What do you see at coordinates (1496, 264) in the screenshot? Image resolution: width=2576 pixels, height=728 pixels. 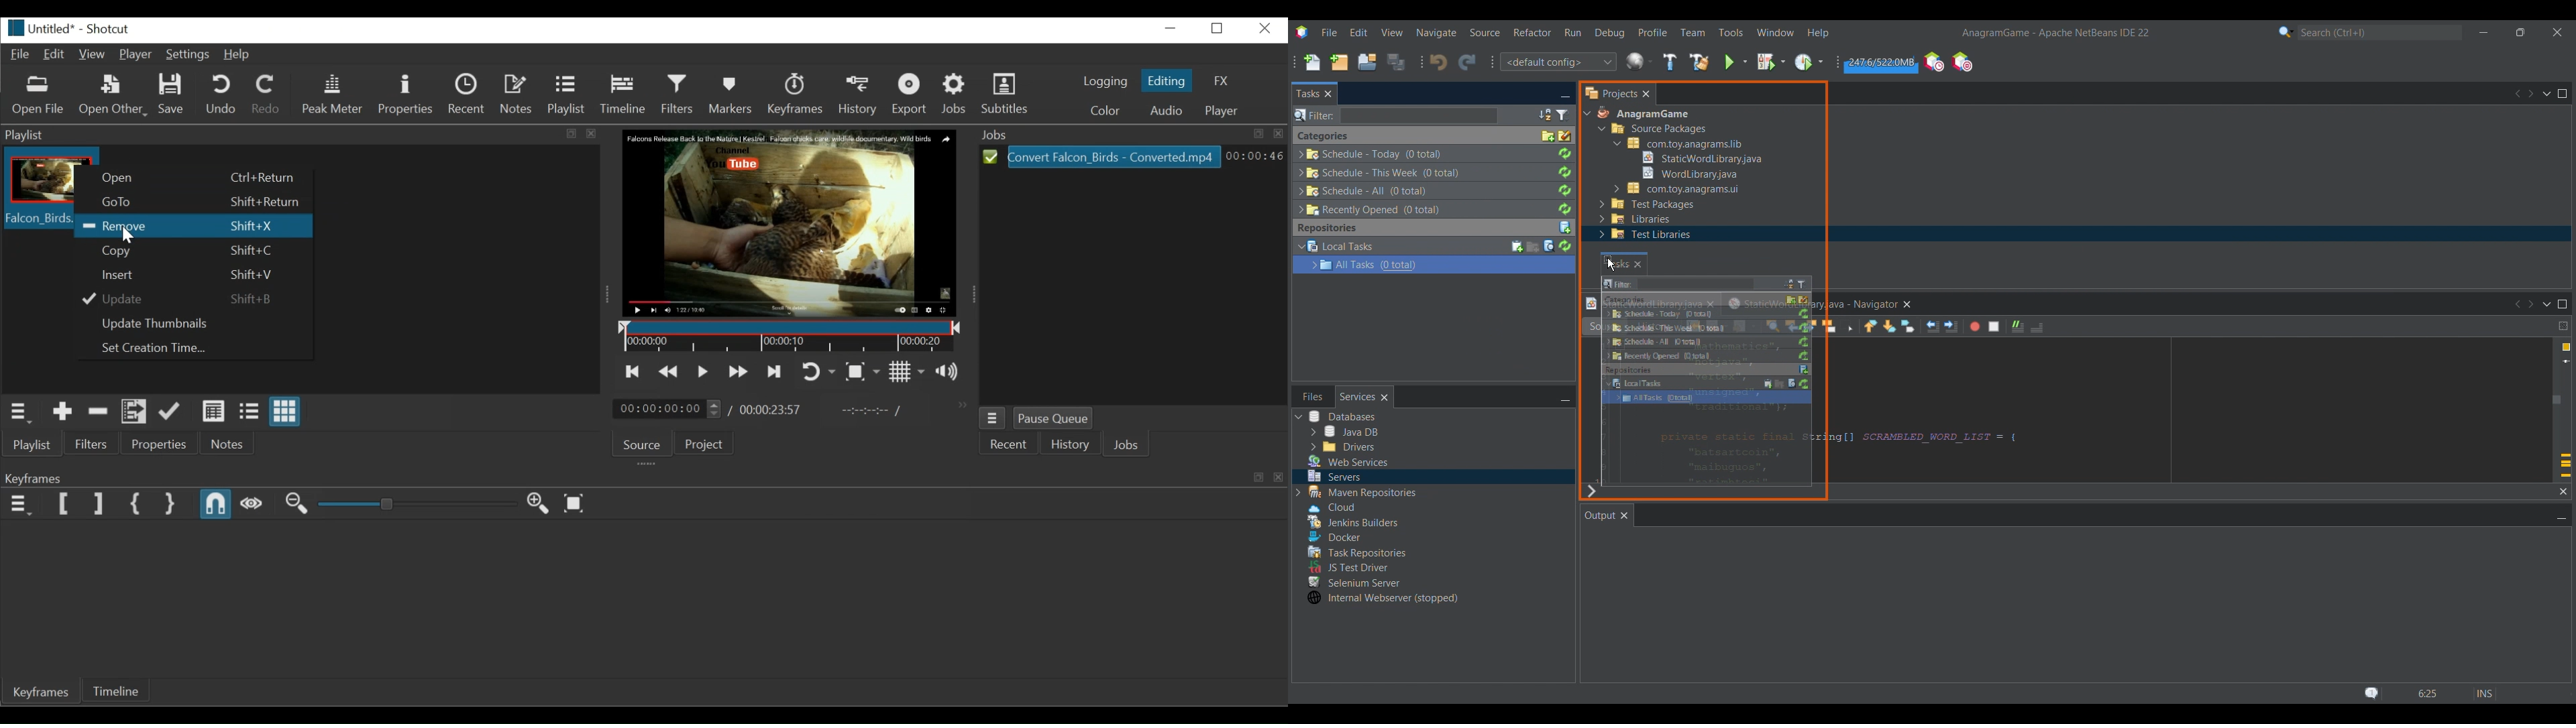 I see `Current selection highlighted` at bounding box center [1496, 264].